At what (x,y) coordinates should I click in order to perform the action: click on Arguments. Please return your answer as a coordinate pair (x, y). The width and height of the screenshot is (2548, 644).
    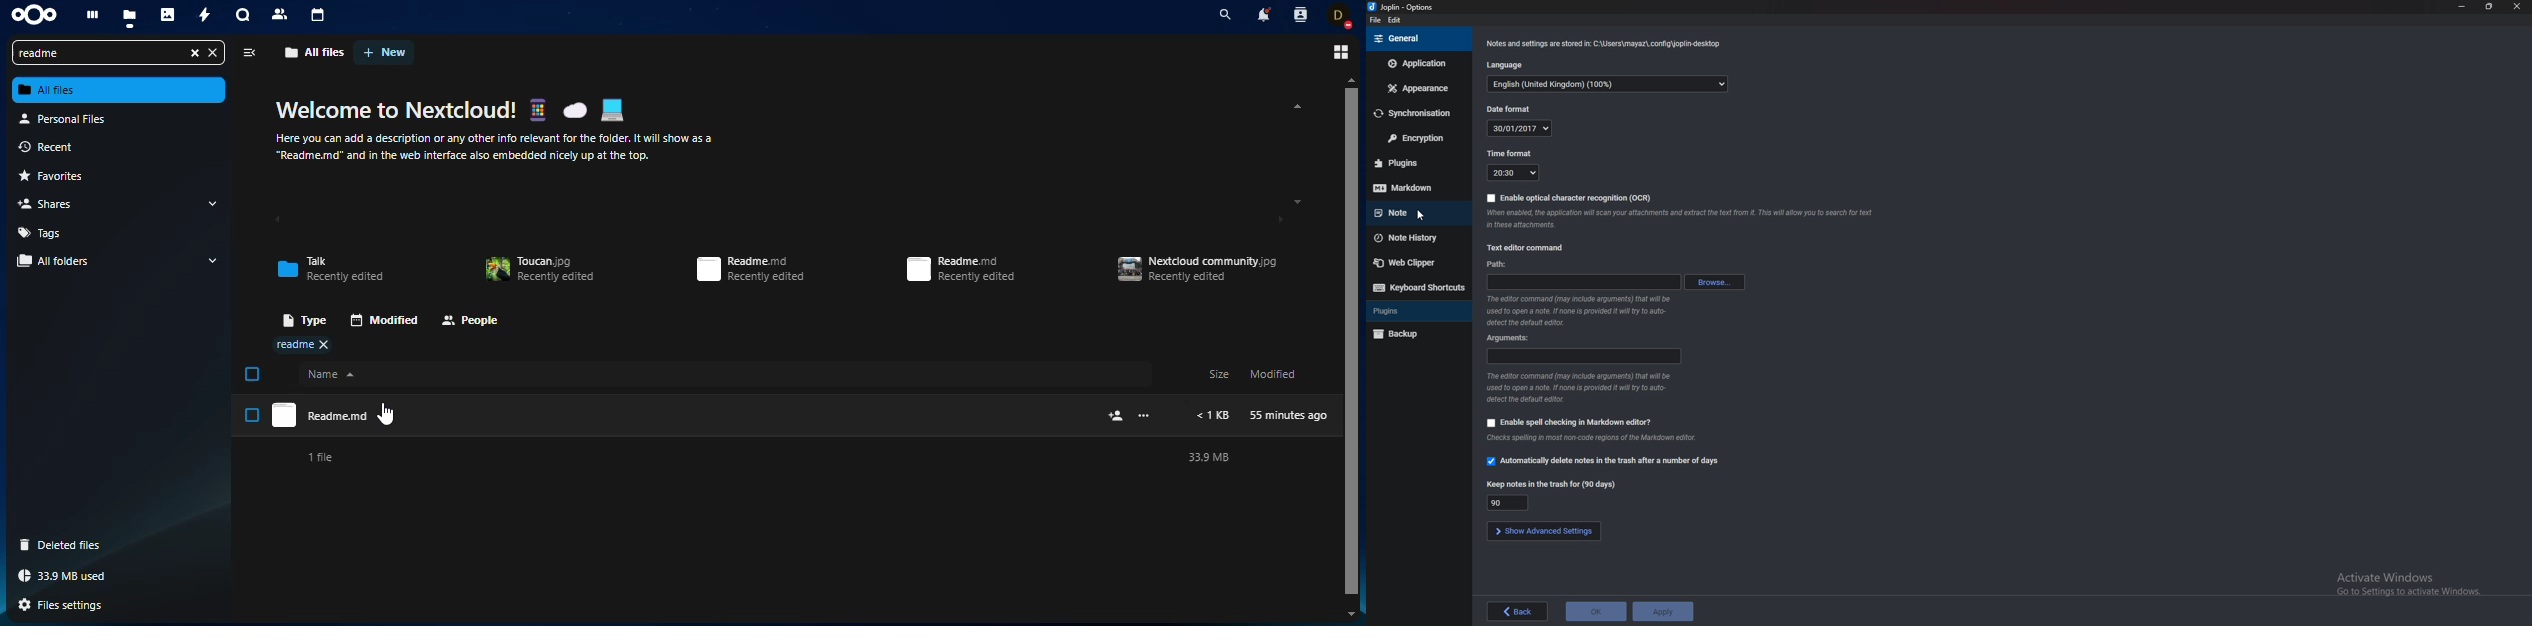
    Looking at the image, I should click on (1585, 356).